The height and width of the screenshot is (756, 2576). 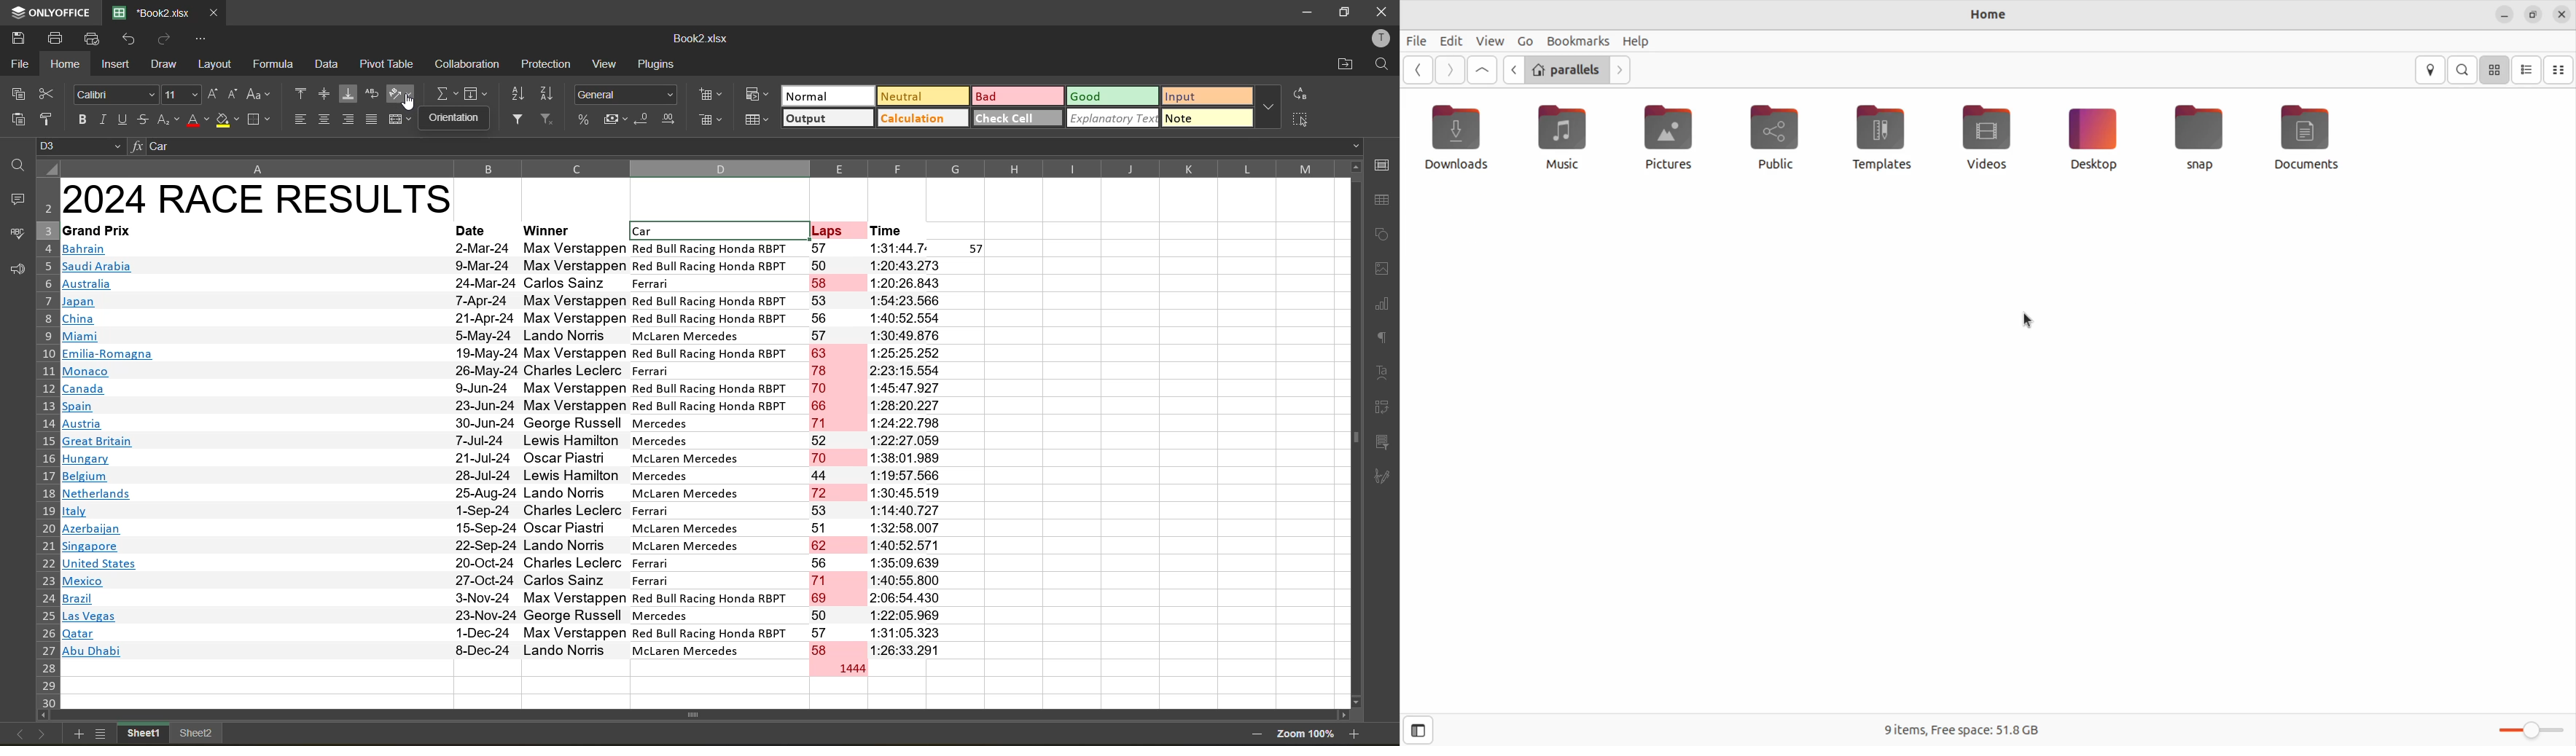 What do you see at coordinates (14, 234) in the screenshot?
I see `spellcheck` at bounding box center [14, 234].